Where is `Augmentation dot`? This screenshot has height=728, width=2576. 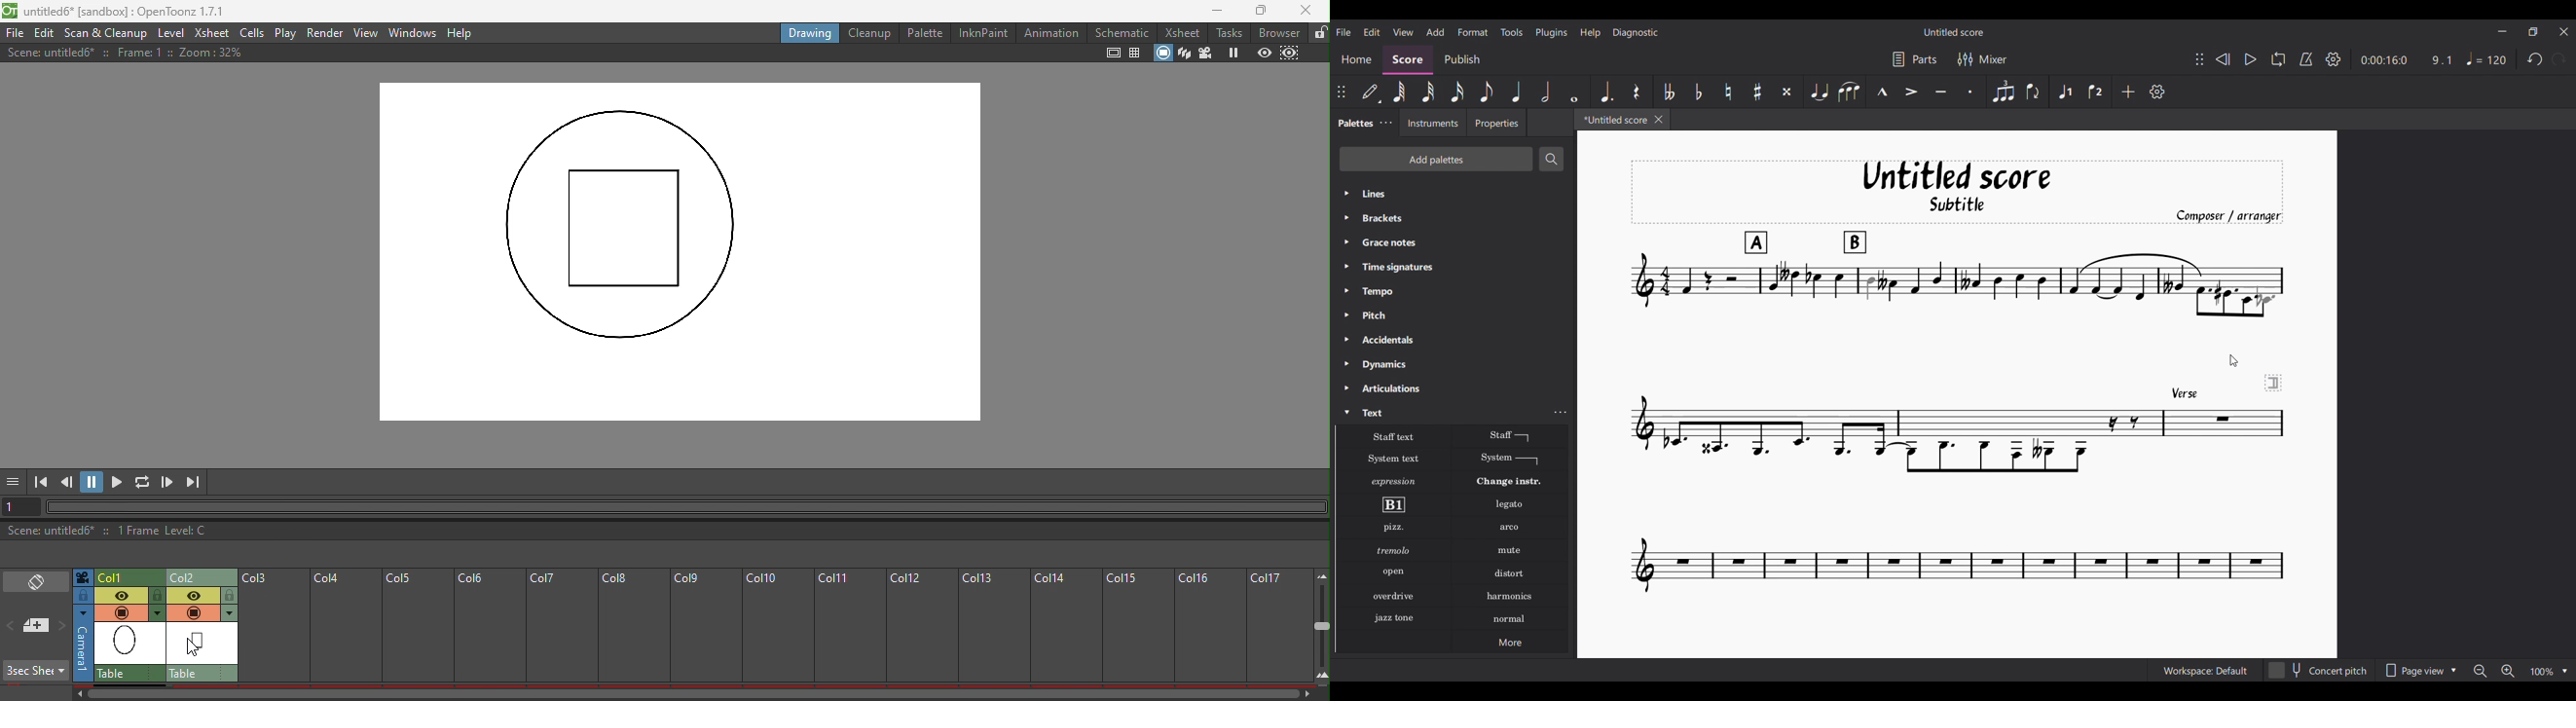
Augmentation dot is located at coordinates (1605, 92).